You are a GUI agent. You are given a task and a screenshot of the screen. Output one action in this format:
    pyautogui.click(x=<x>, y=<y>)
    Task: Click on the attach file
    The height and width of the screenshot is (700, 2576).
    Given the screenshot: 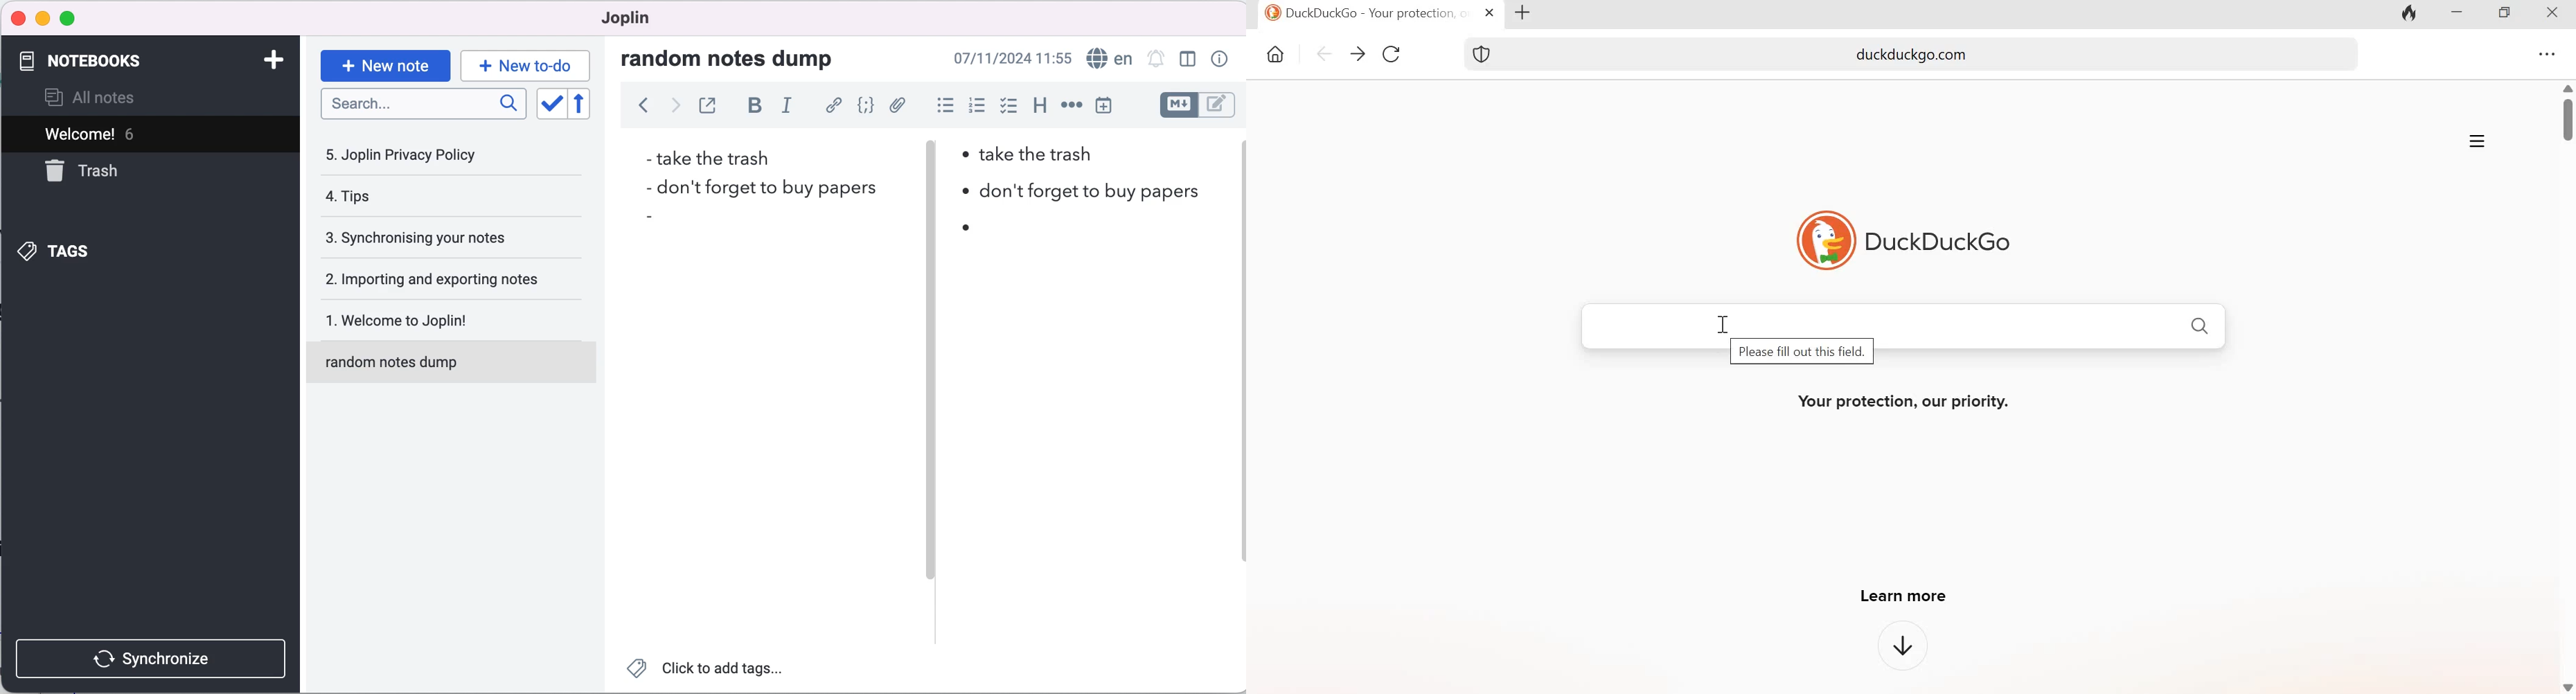 What is the action you would take?
    pyautogui.click(x=897, y=107)
    